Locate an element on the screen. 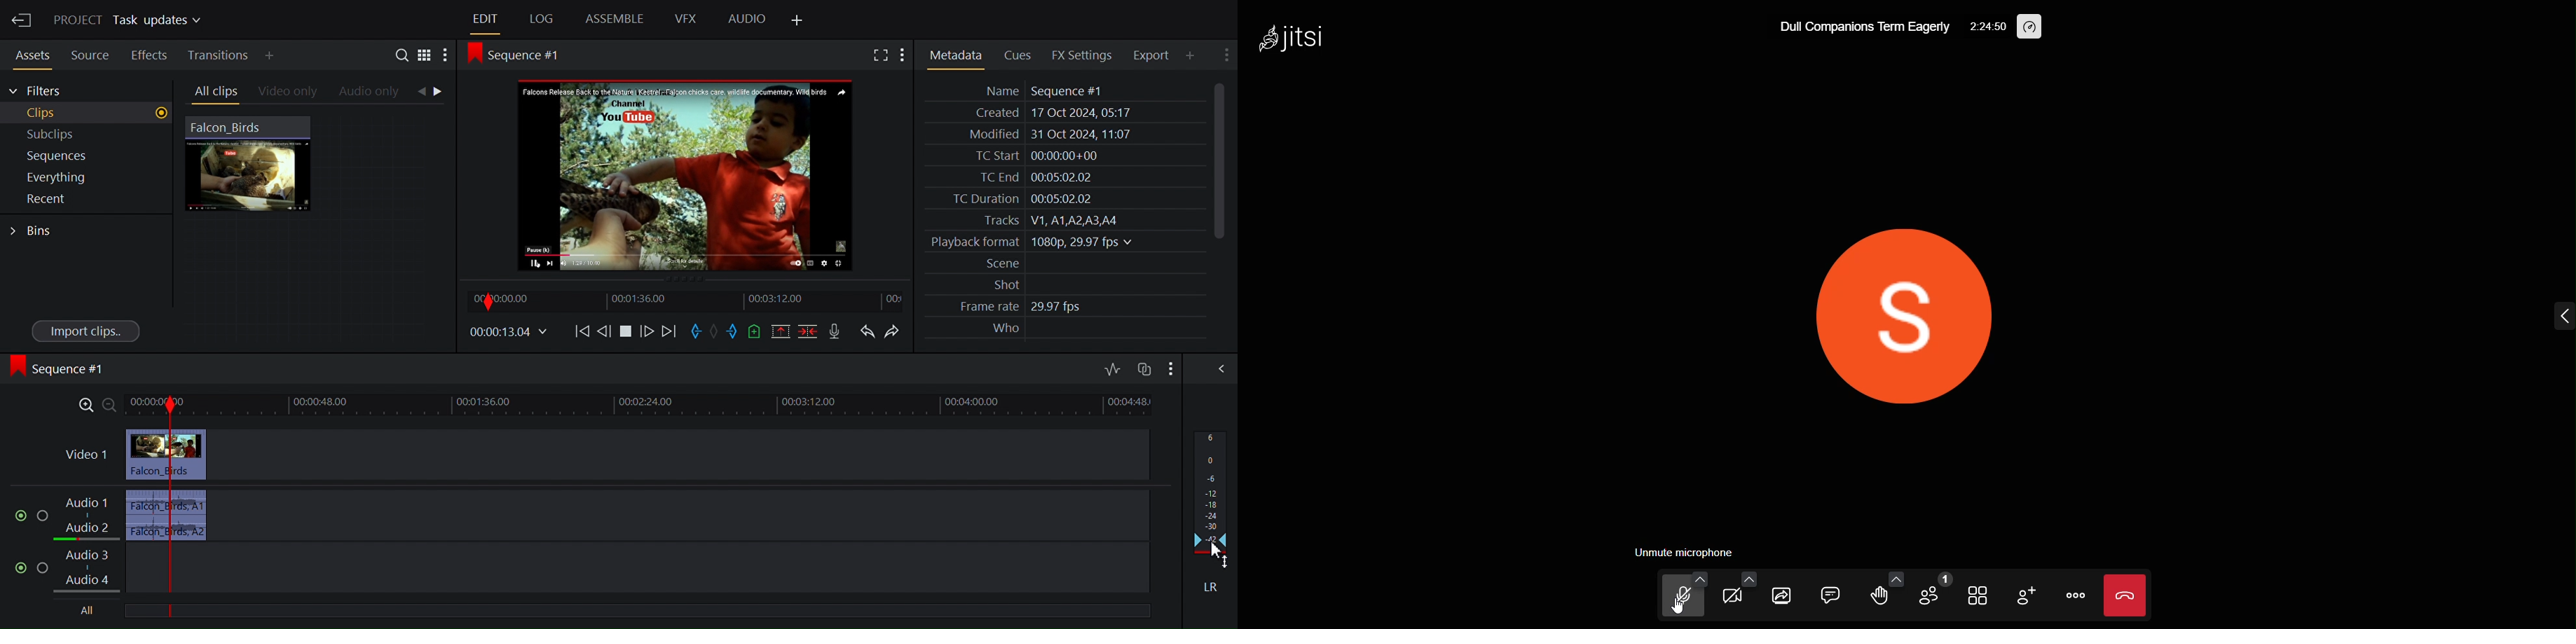 The height and width of the screenshot is (644, 2576). Nudge one frame backwards is located at coordinates (605, 333).